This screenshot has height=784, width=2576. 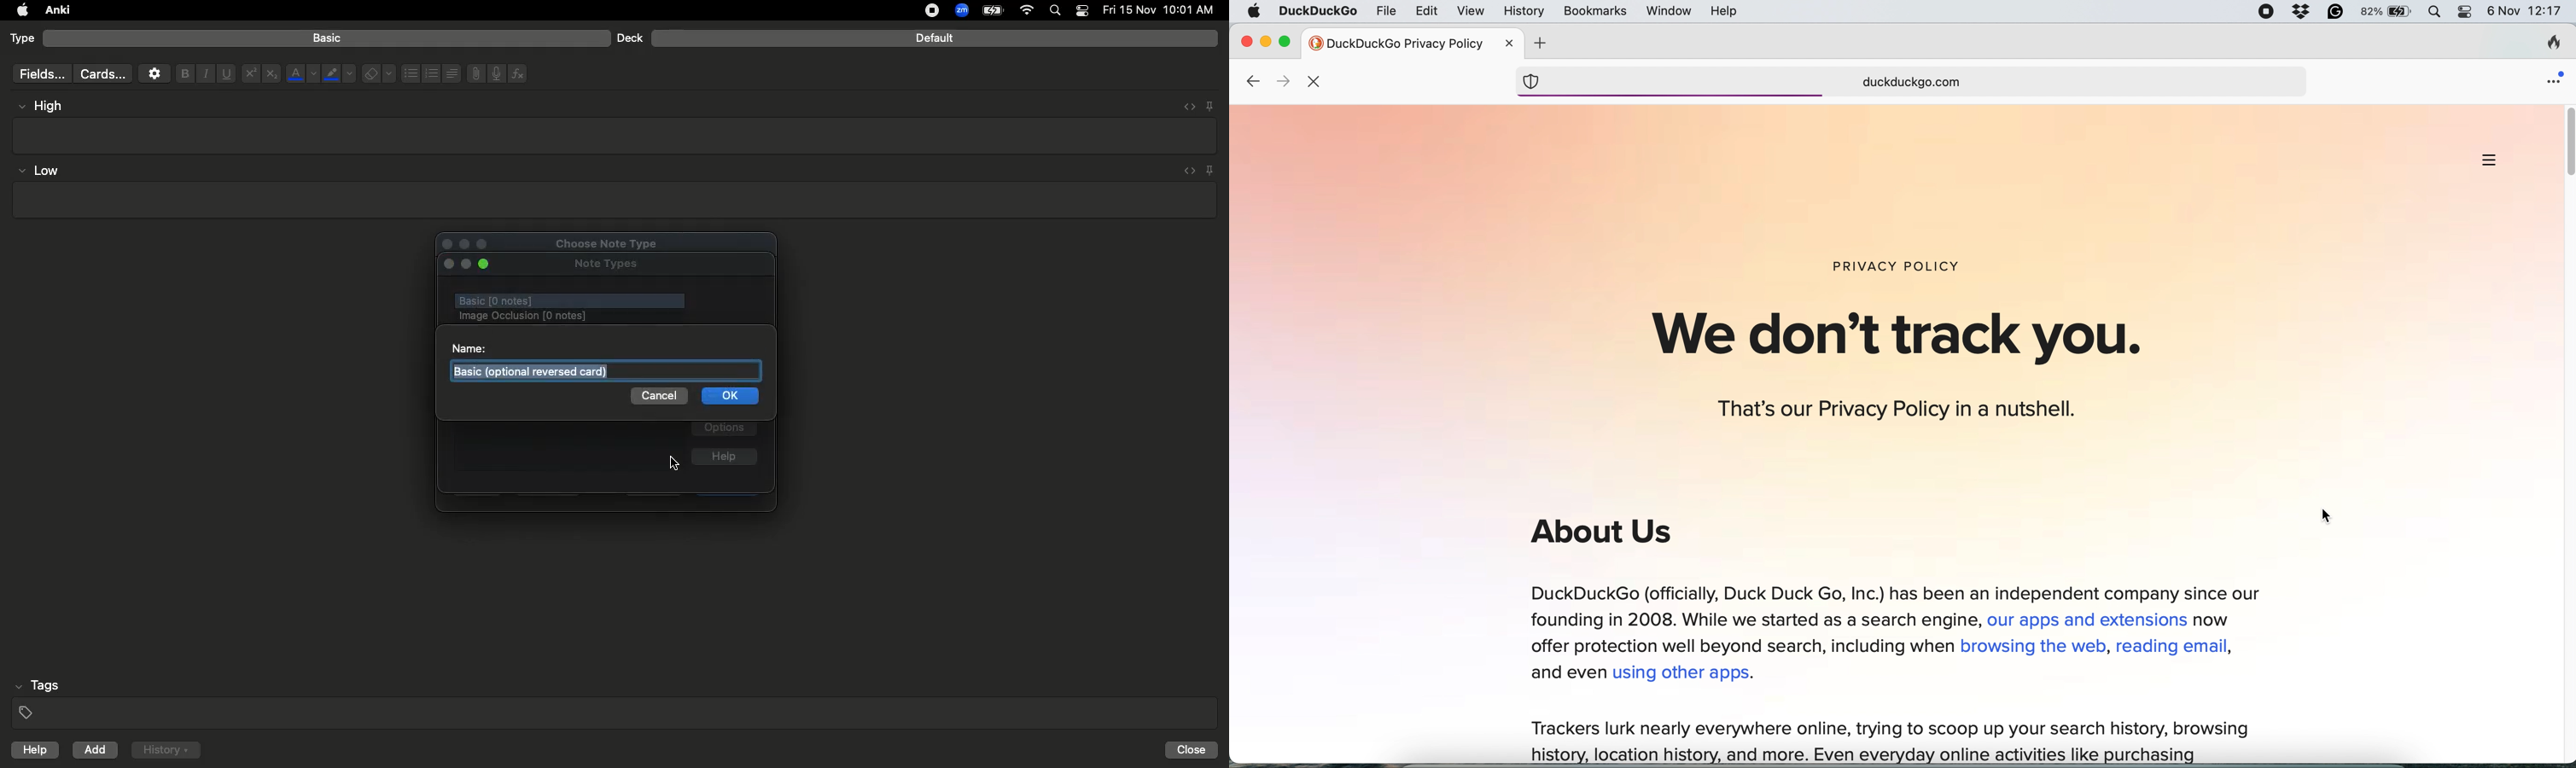 I want to click on apple logo, so click(x=18, y=10).